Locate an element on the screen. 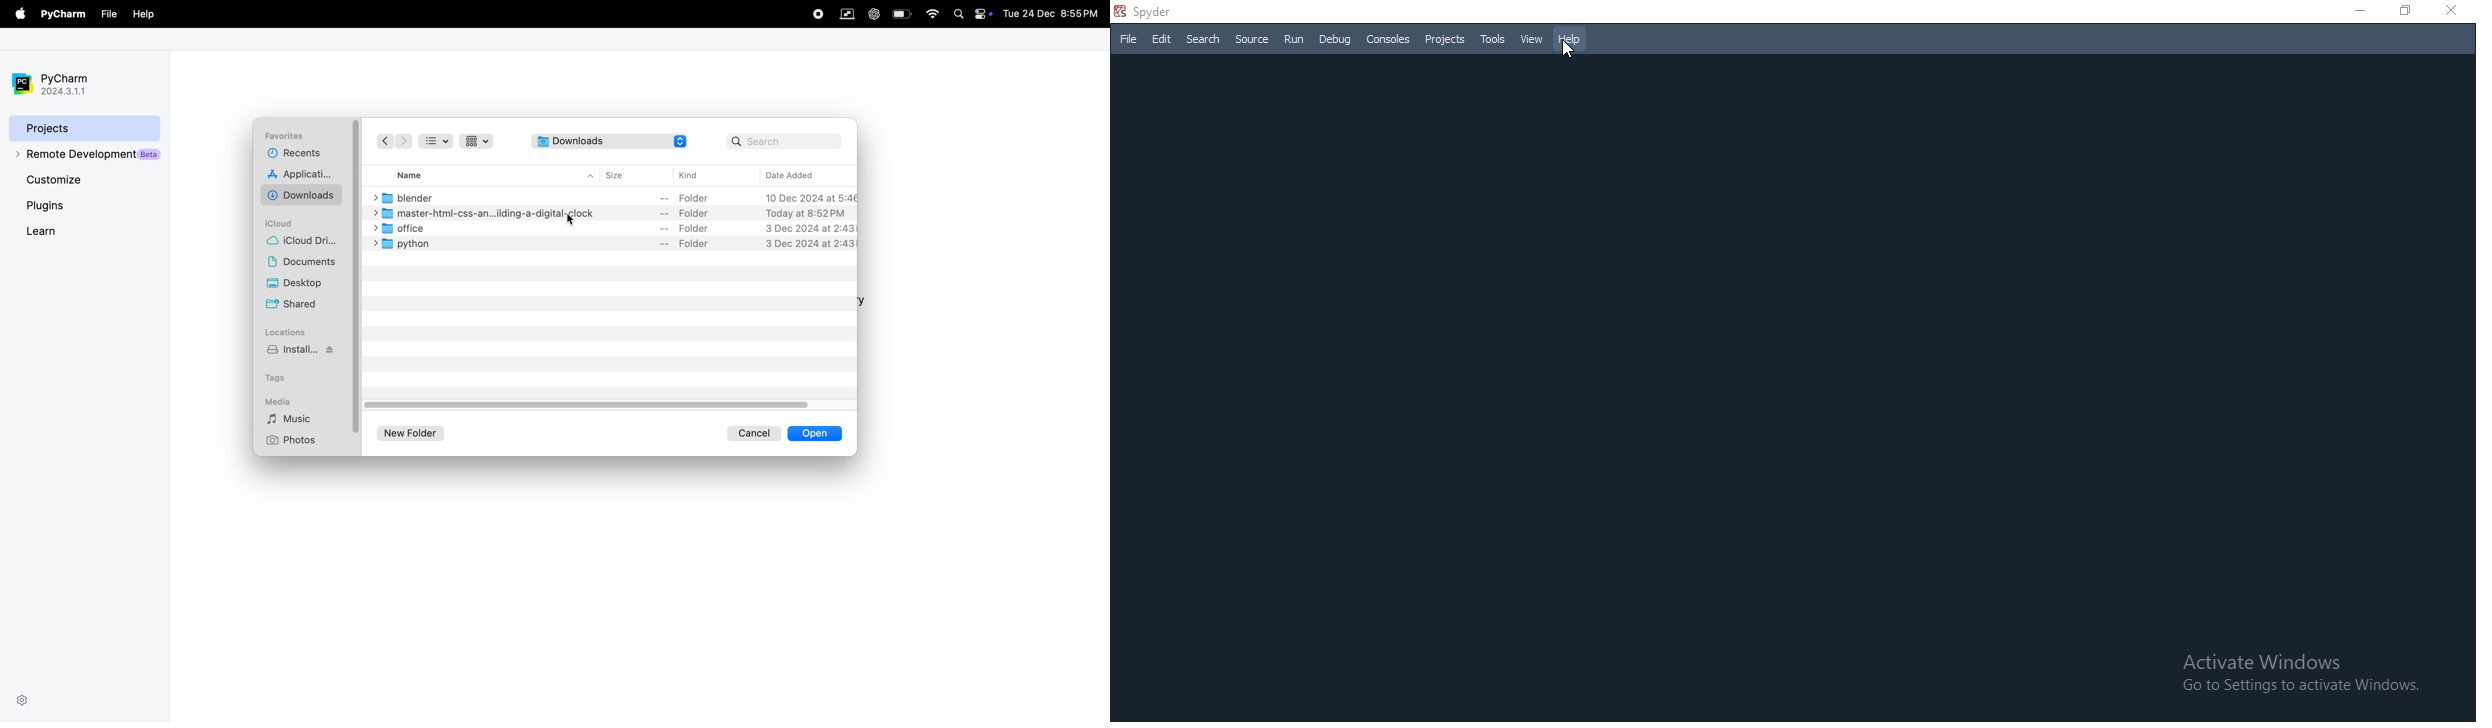  size is located at coordinates (623, 174).